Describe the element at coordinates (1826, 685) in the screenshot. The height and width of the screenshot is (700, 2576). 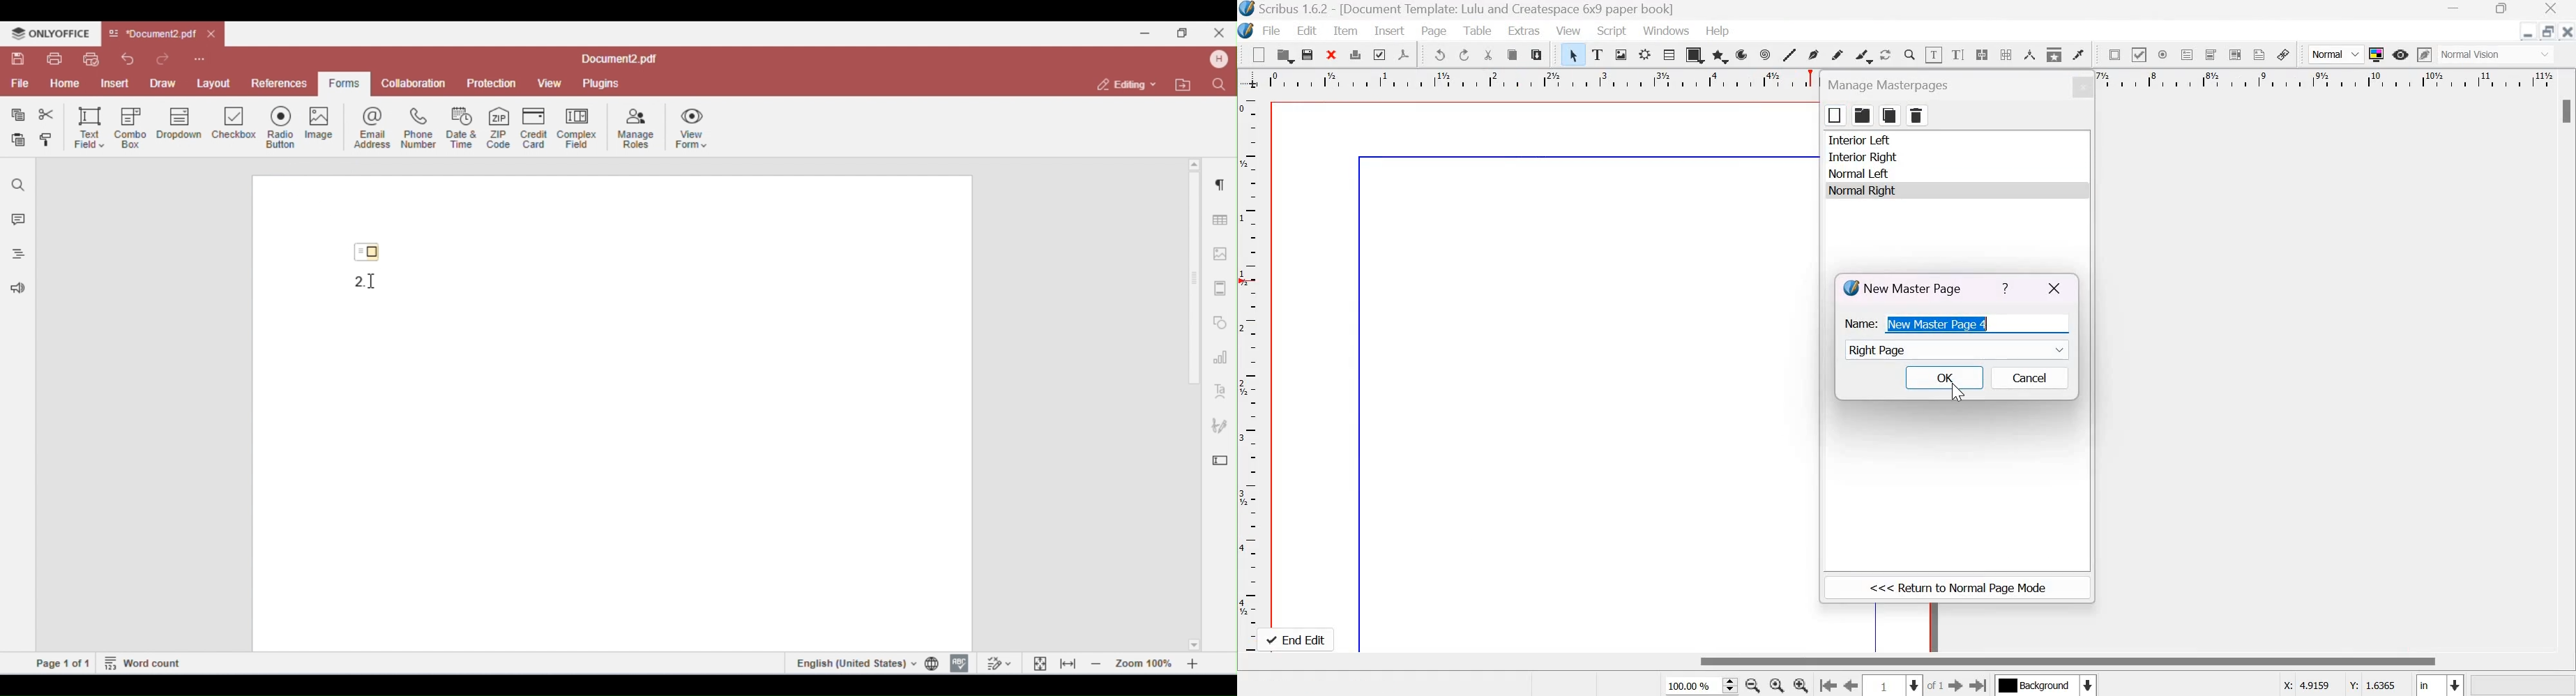
I see `go to the first page` at that location.